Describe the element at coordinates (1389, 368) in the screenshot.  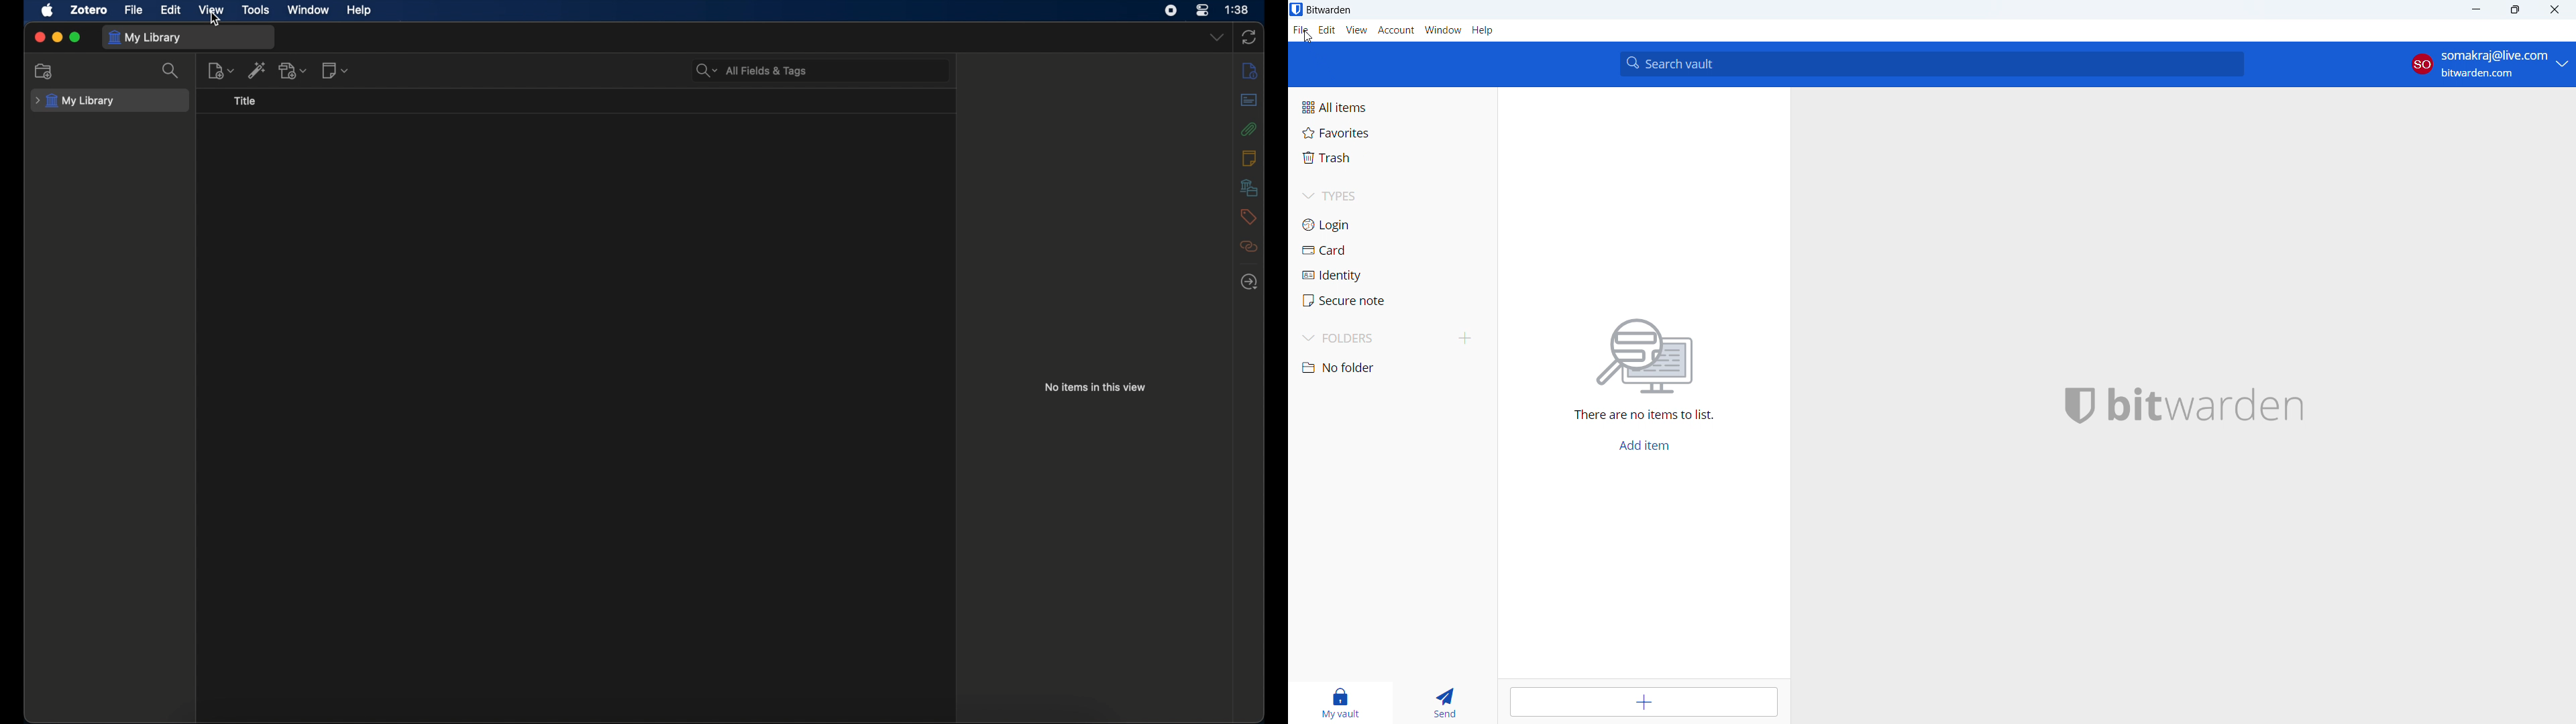
I see `no folder` at that location.